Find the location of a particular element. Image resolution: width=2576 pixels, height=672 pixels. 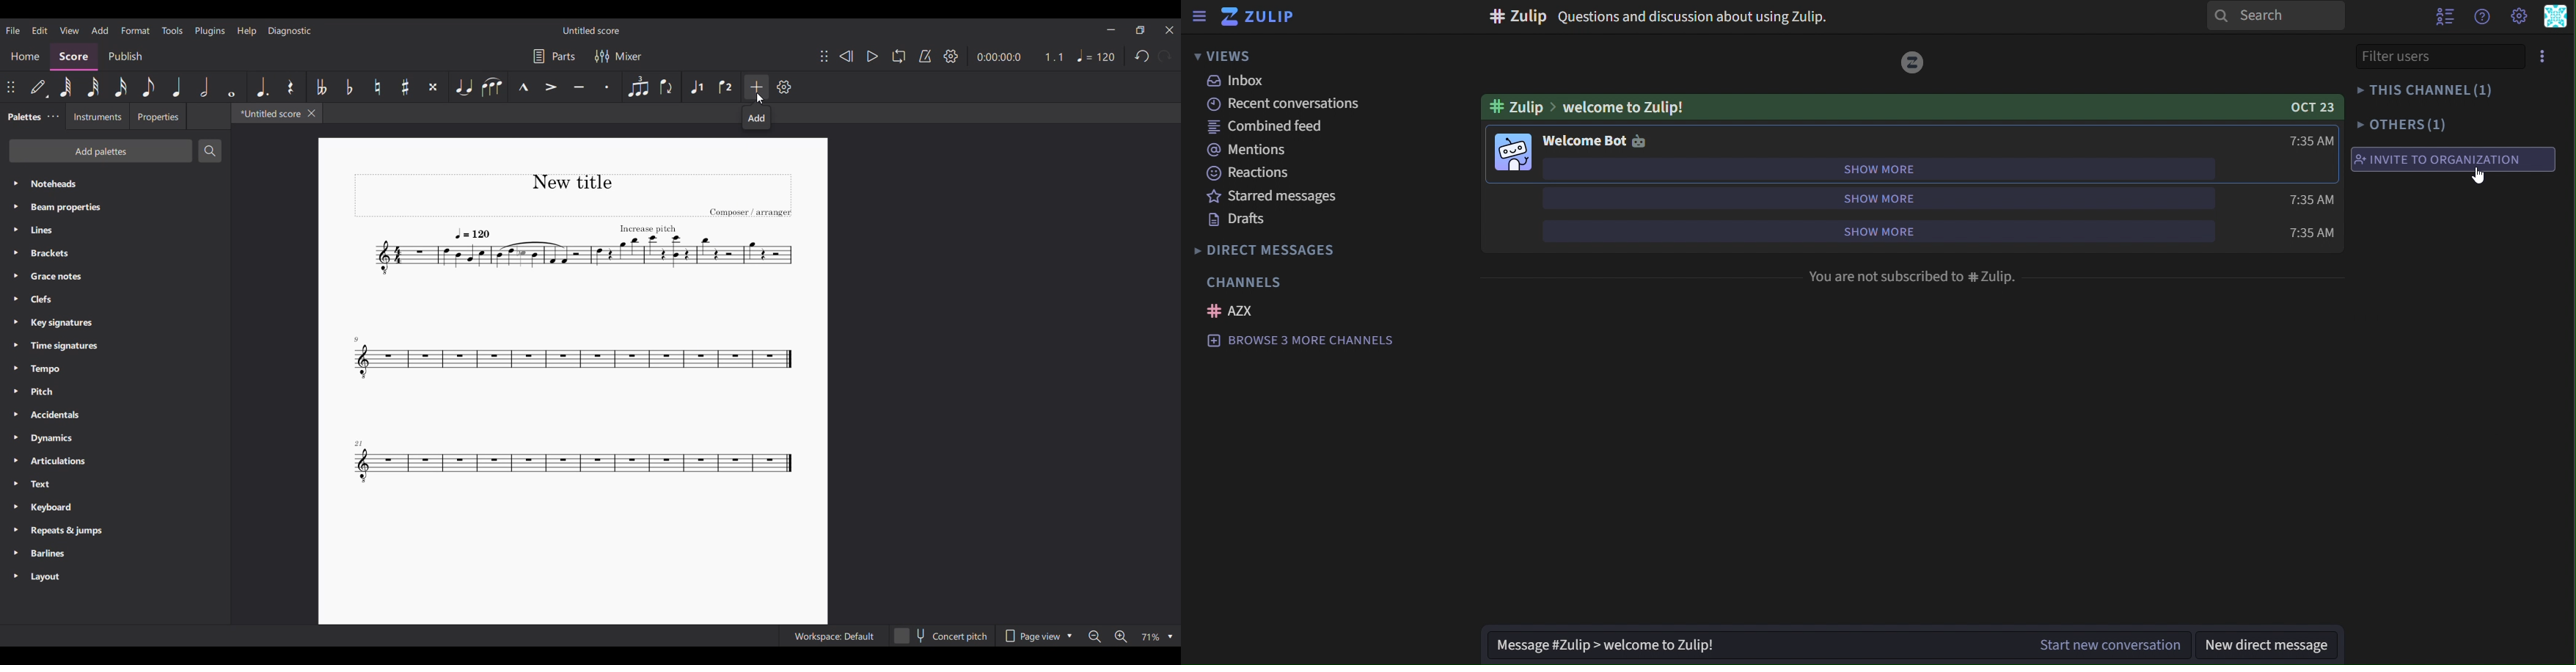

Articulations is located at coordinates (116, 461).